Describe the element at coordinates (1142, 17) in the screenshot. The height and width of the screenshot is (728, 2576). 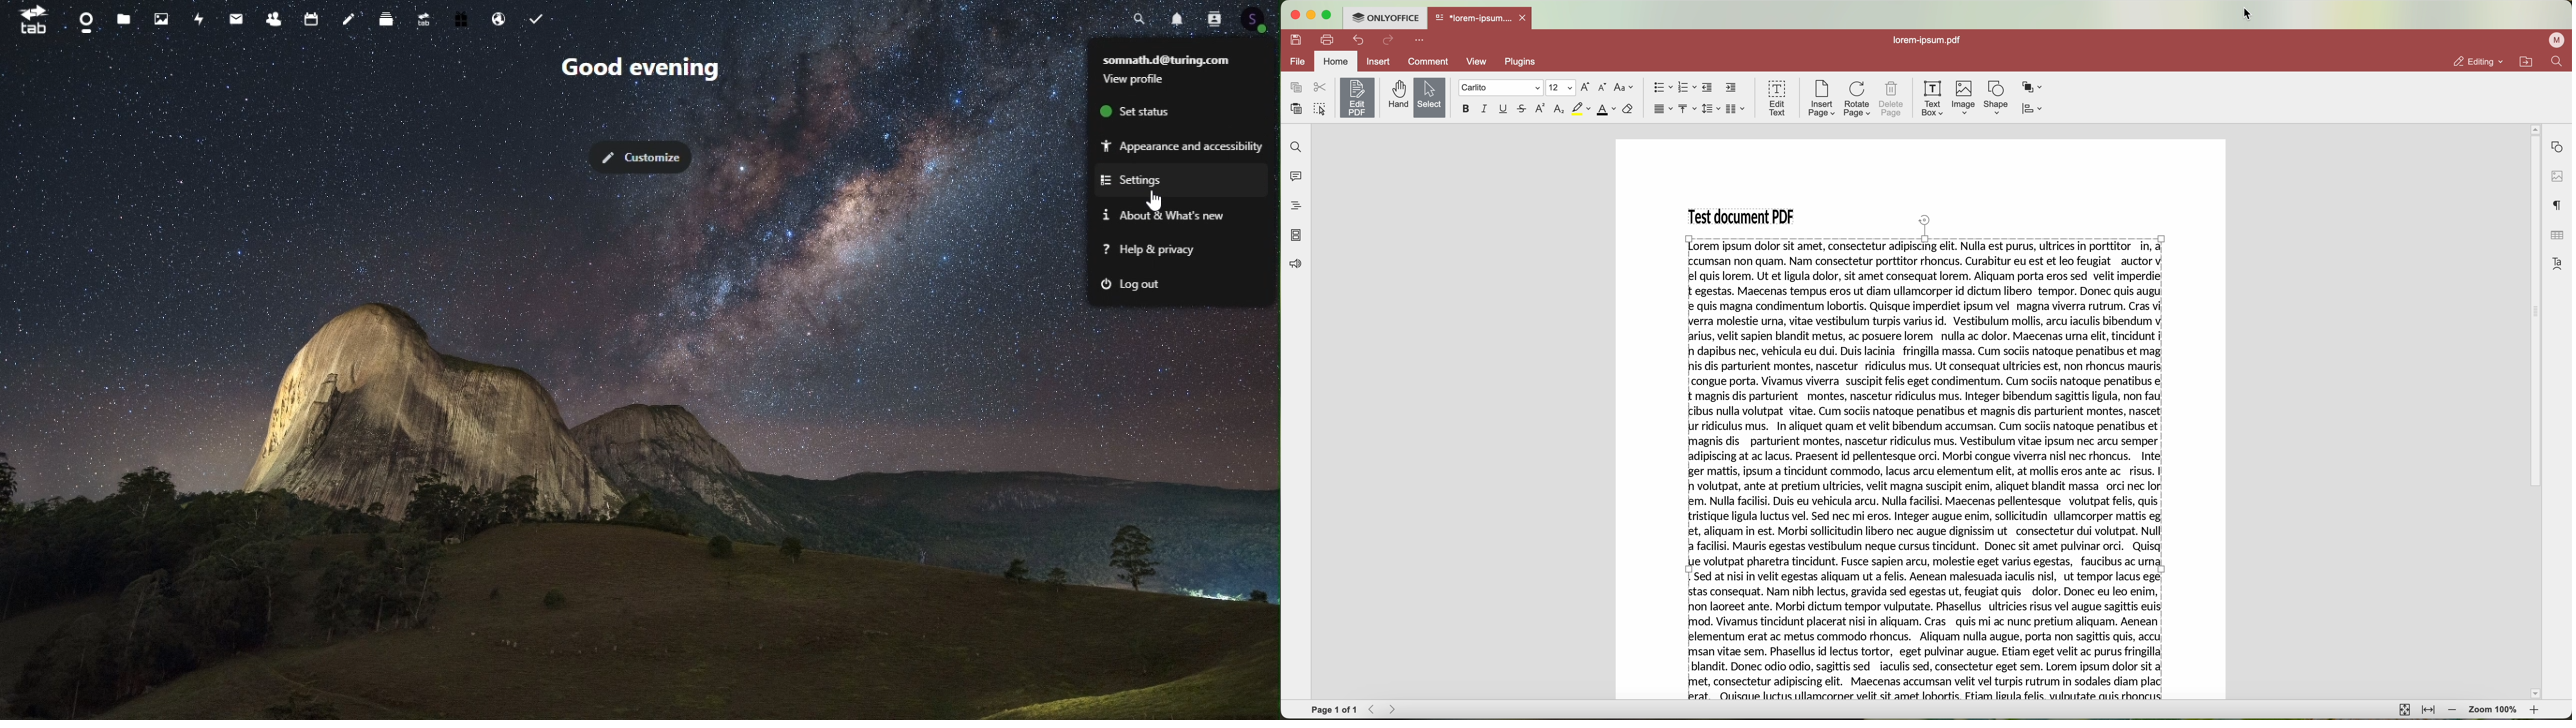
I see `search` at that location.